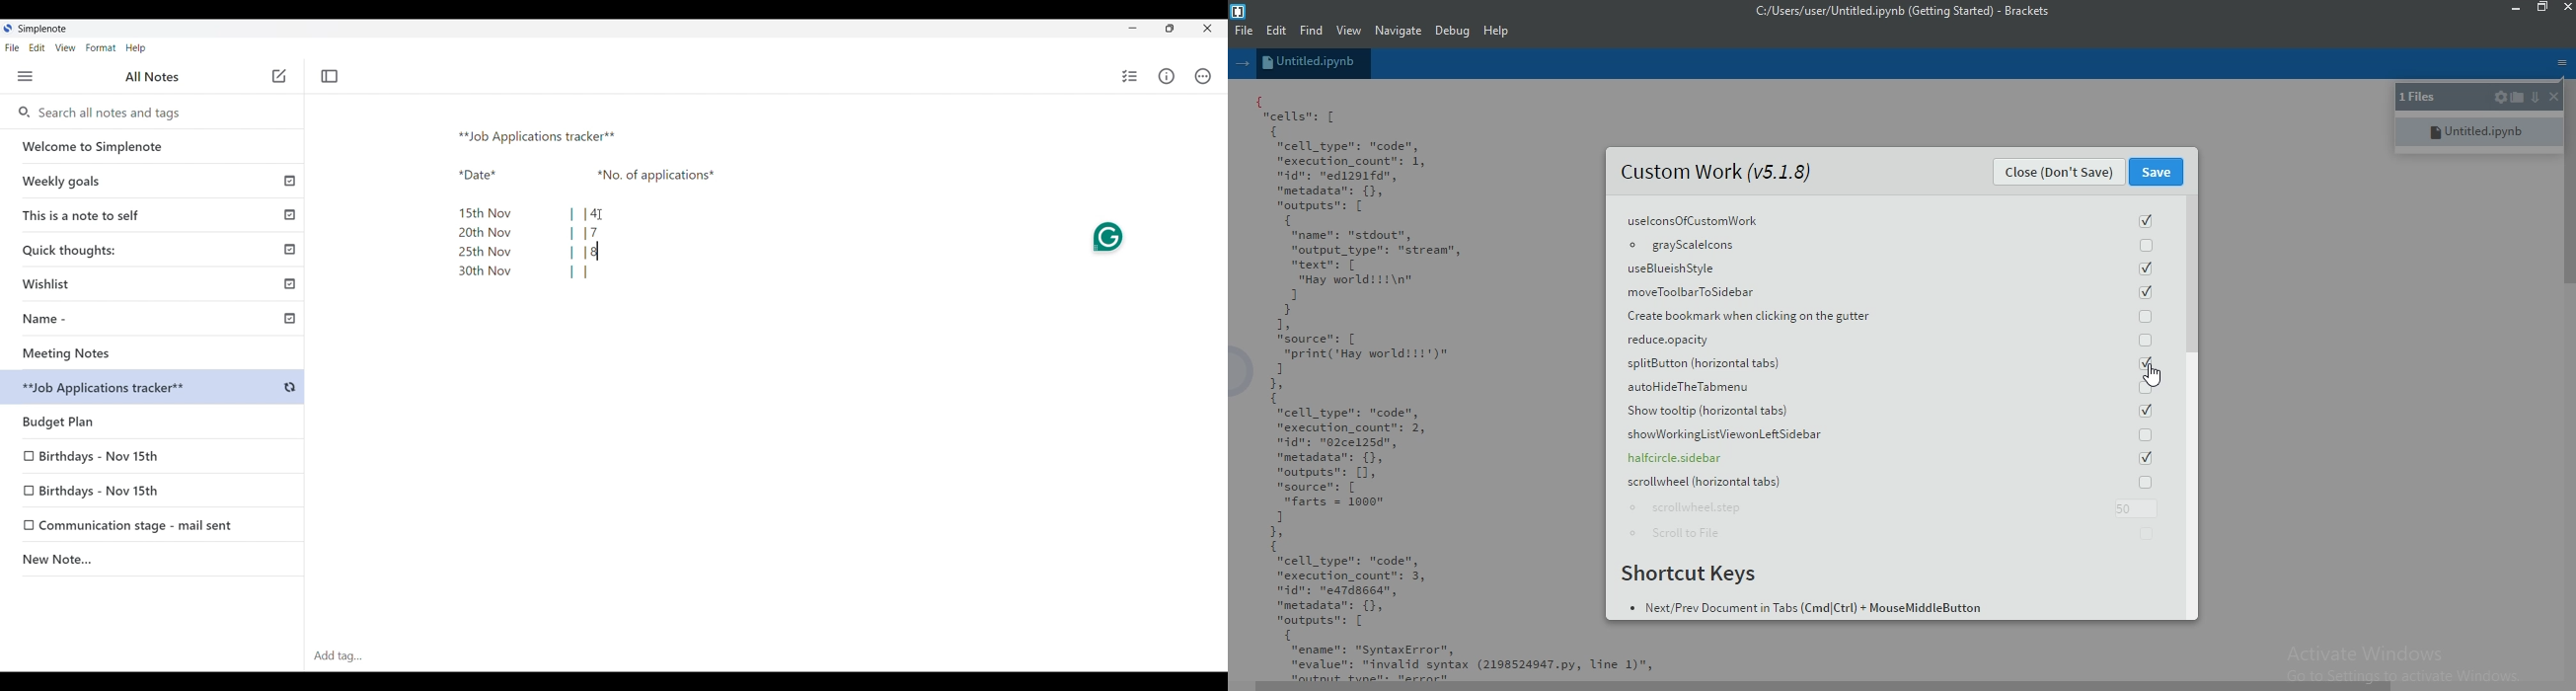  What do you see at coordinates (1244, 32) in the screenshot?
I see `File` at bounding box center [1244, 32].